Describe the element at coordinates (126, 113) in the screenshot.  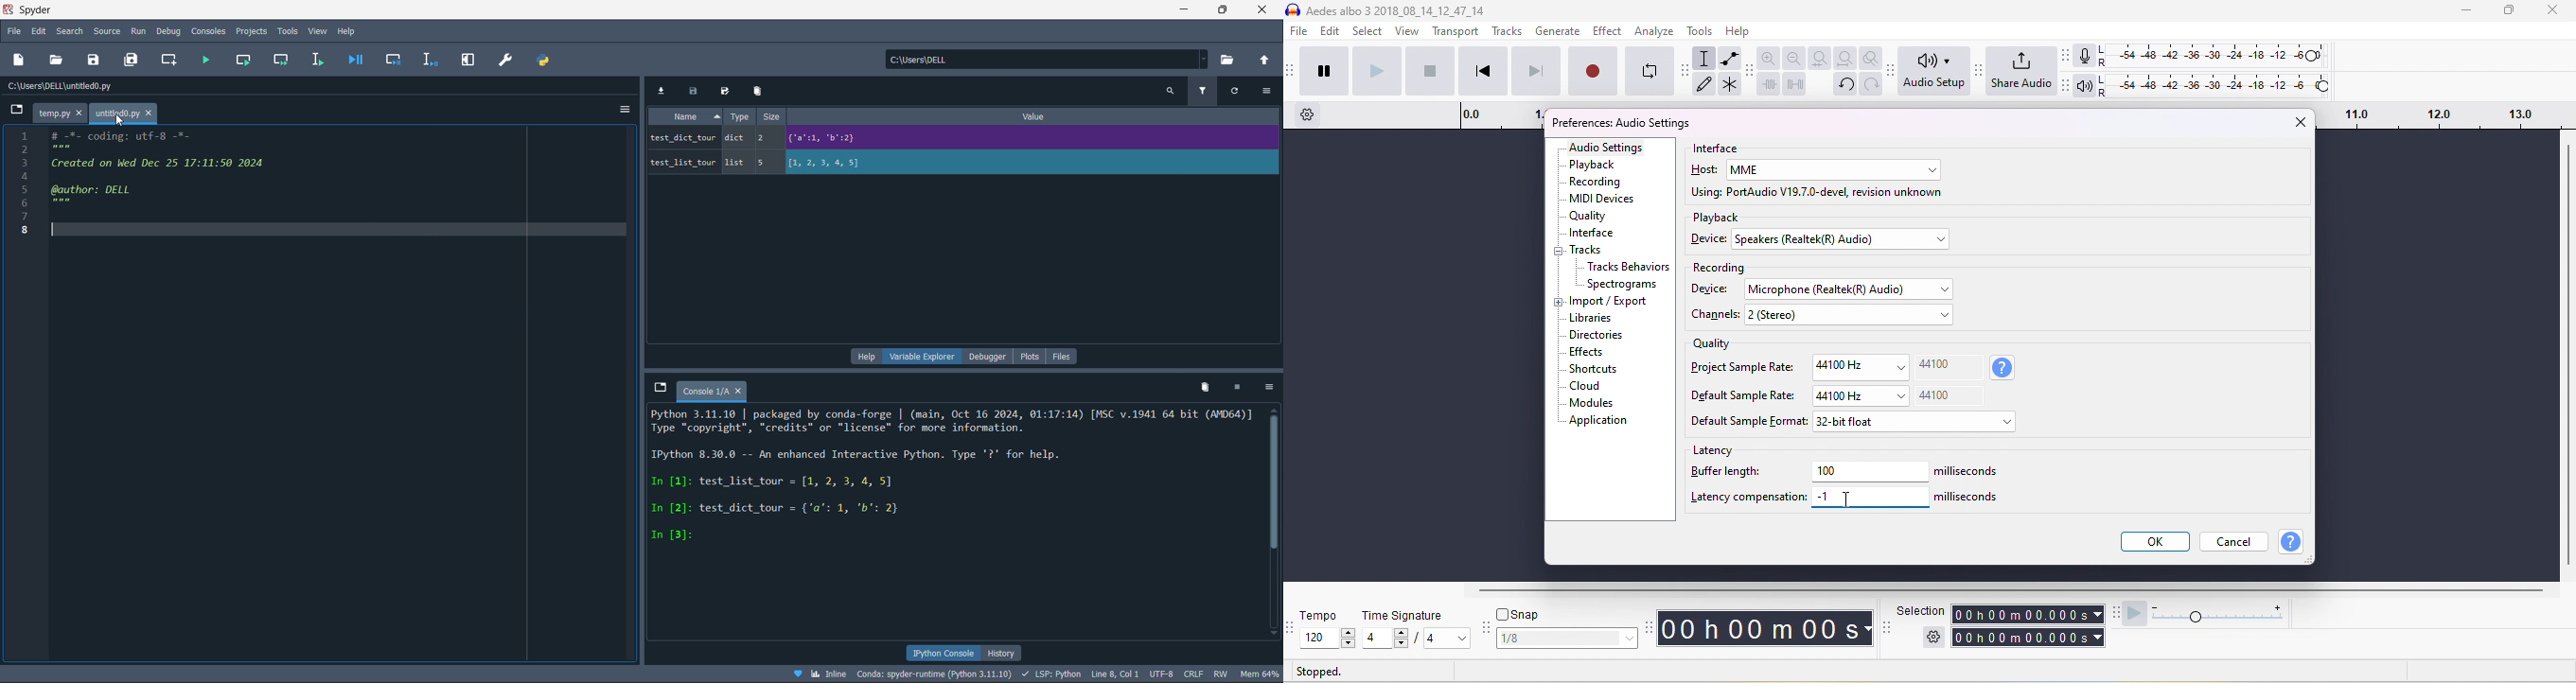
I see `untitled0.py X` at that location.